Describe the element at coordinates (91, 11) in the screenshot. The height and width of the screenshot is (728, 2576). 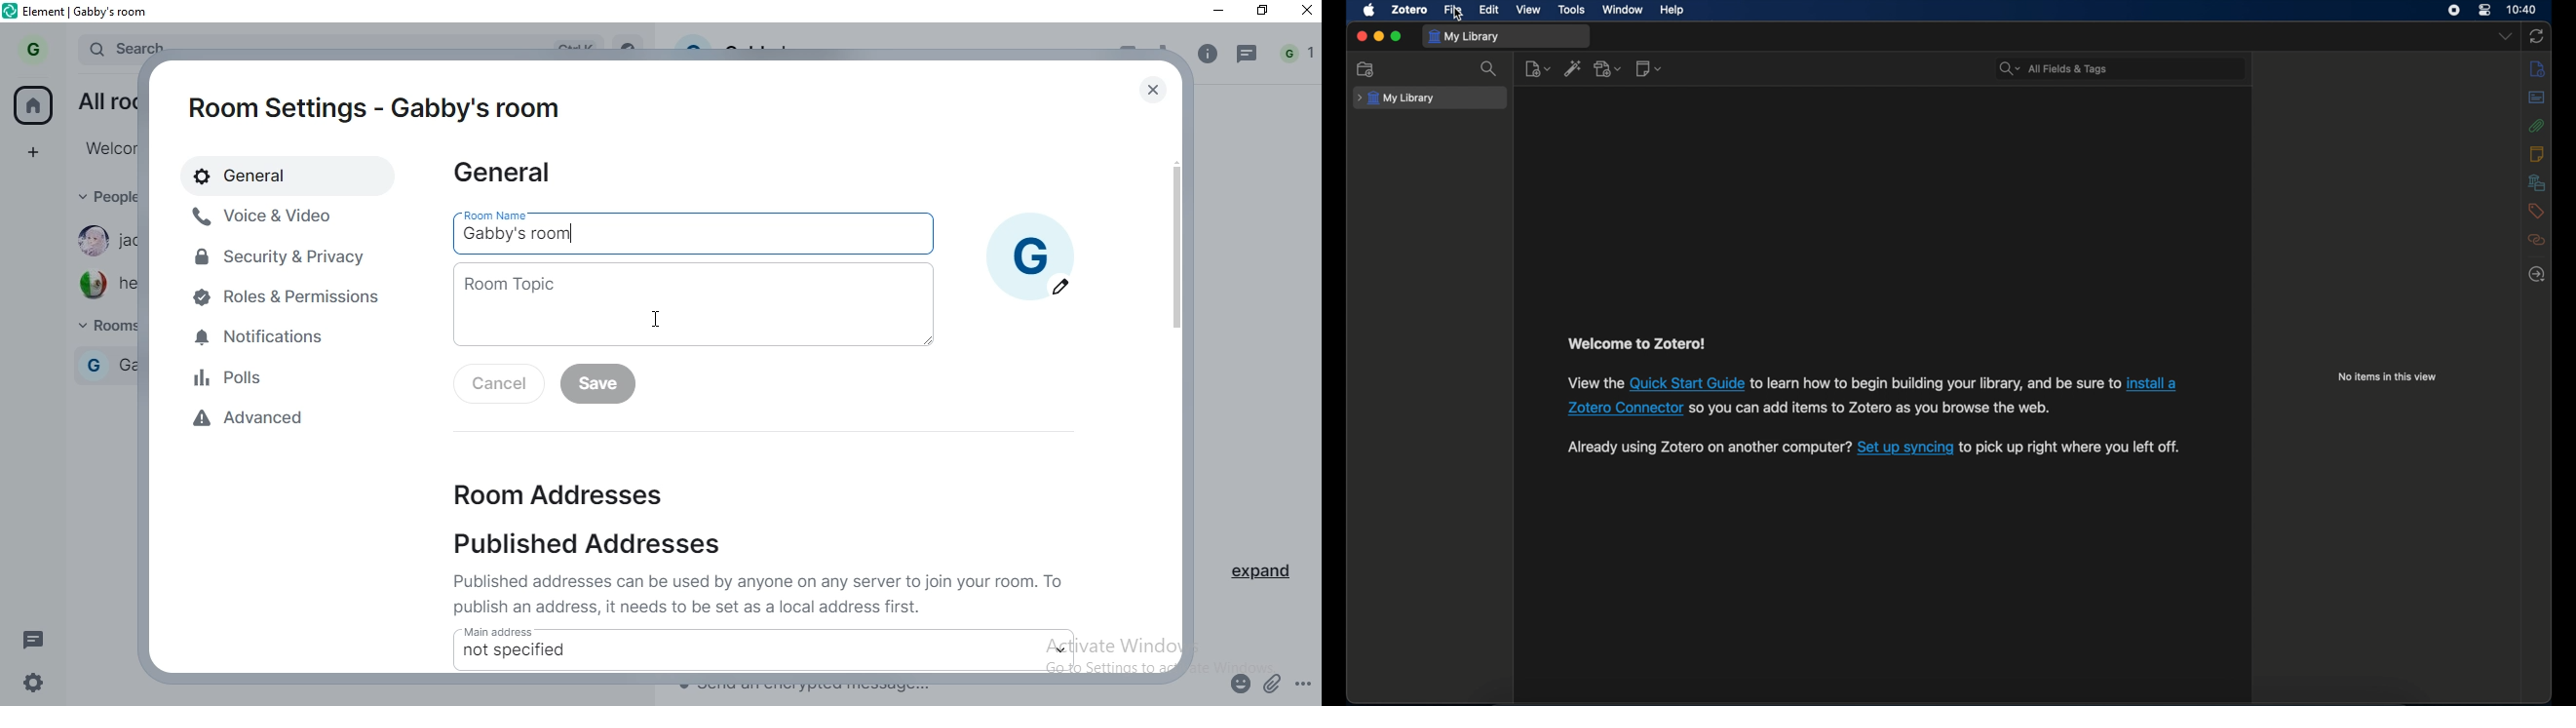
I see `element` at that location.